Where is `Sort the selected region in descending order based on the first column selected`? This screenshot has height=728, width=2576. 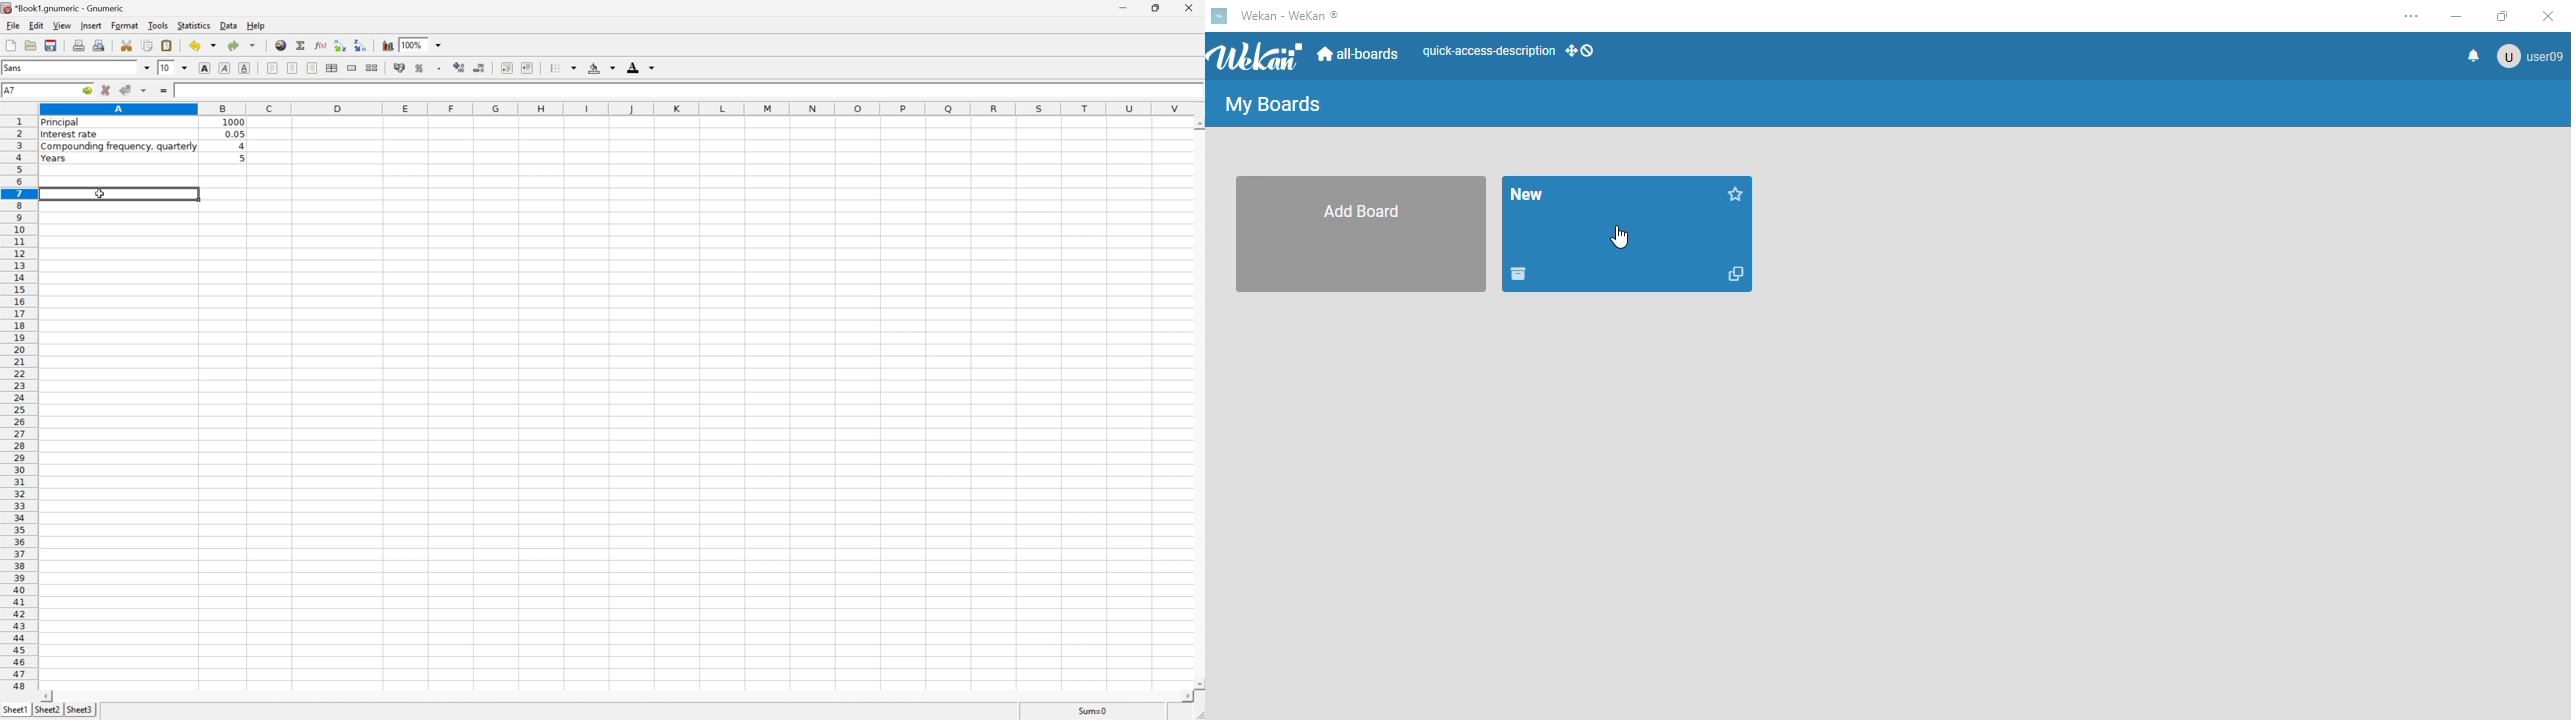 Sort the selected region in descending order based on the first column selected is located at coordinates (361, 45).